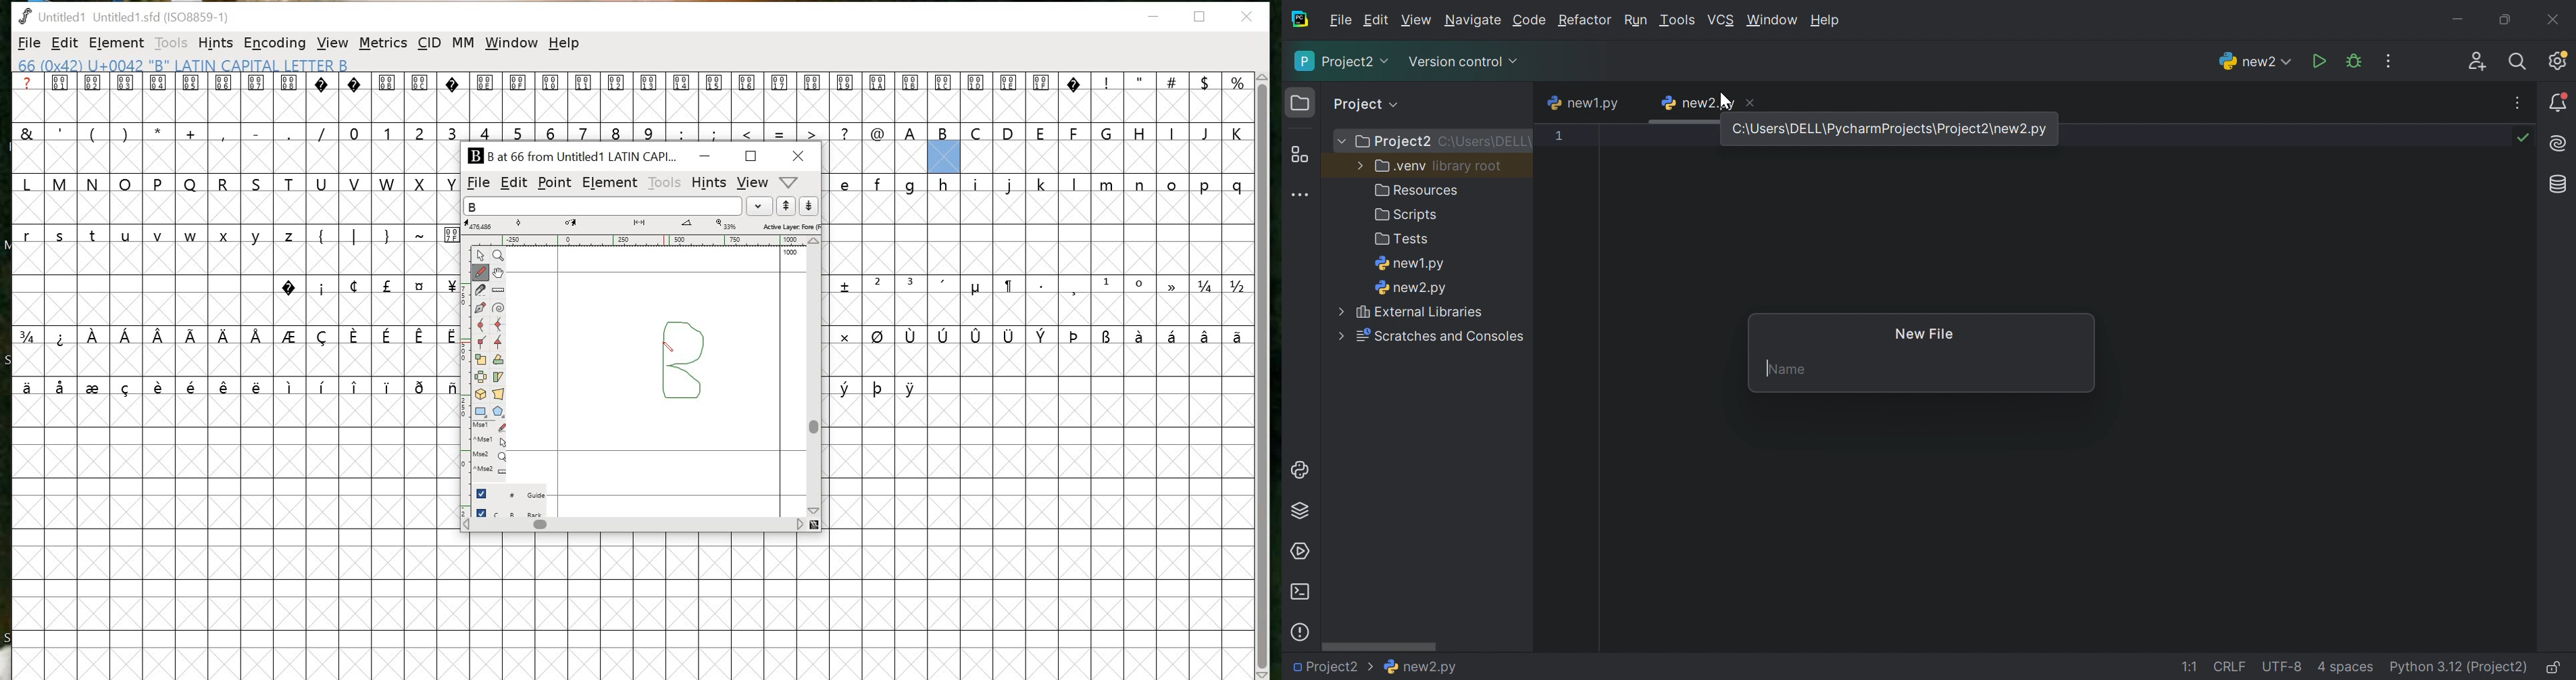  Describe the element at coordinates (499, 361) in the screenshot. I see `Rotate` at that location.